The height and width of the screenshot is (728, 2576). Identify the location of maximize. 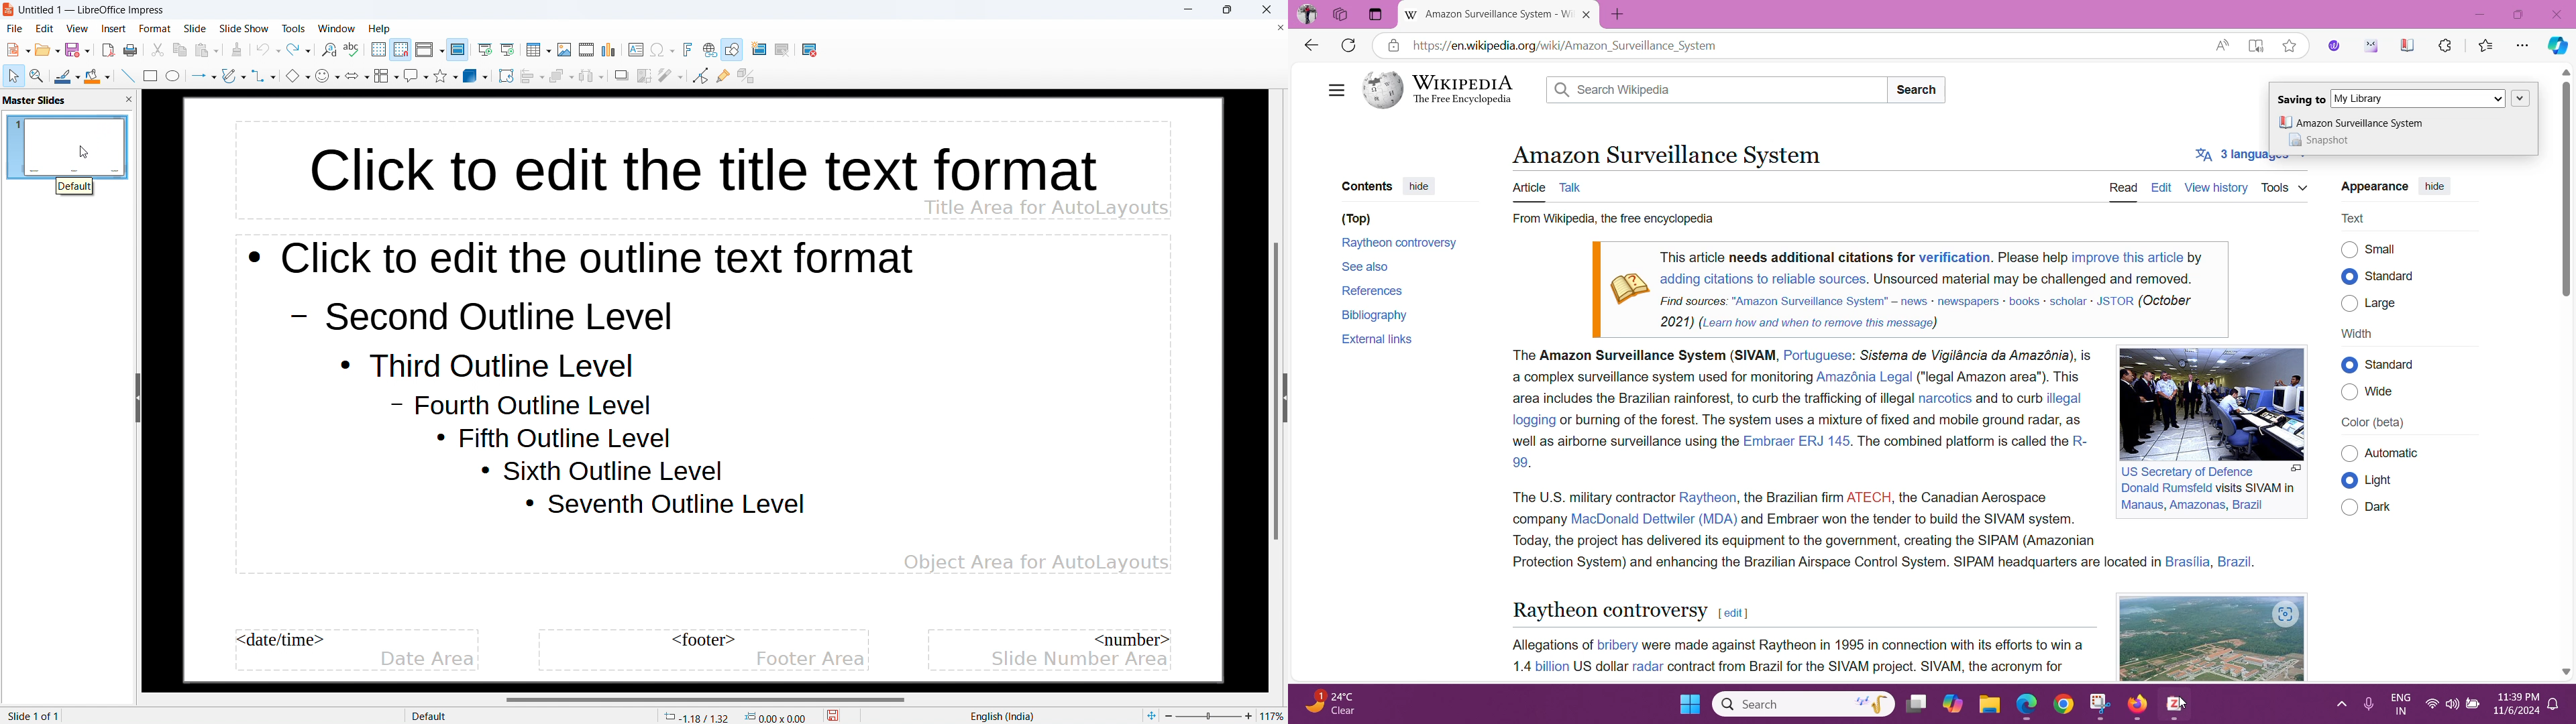
(1226, 9).